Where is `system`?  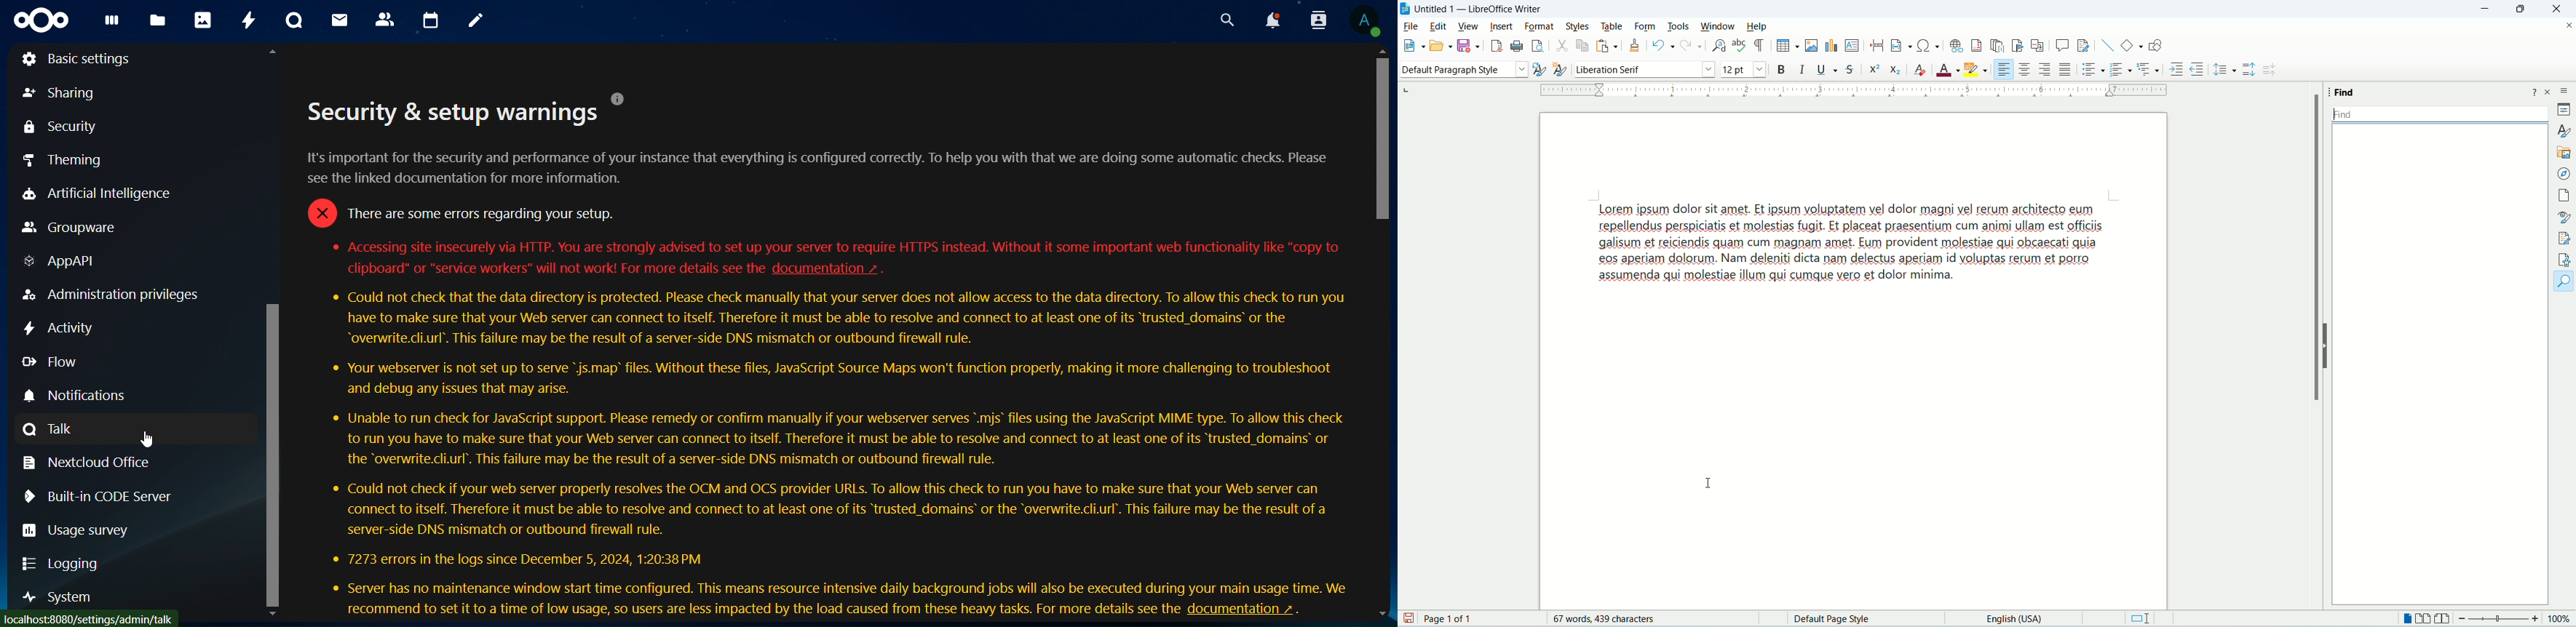 system is located at coordinates (63, 599).